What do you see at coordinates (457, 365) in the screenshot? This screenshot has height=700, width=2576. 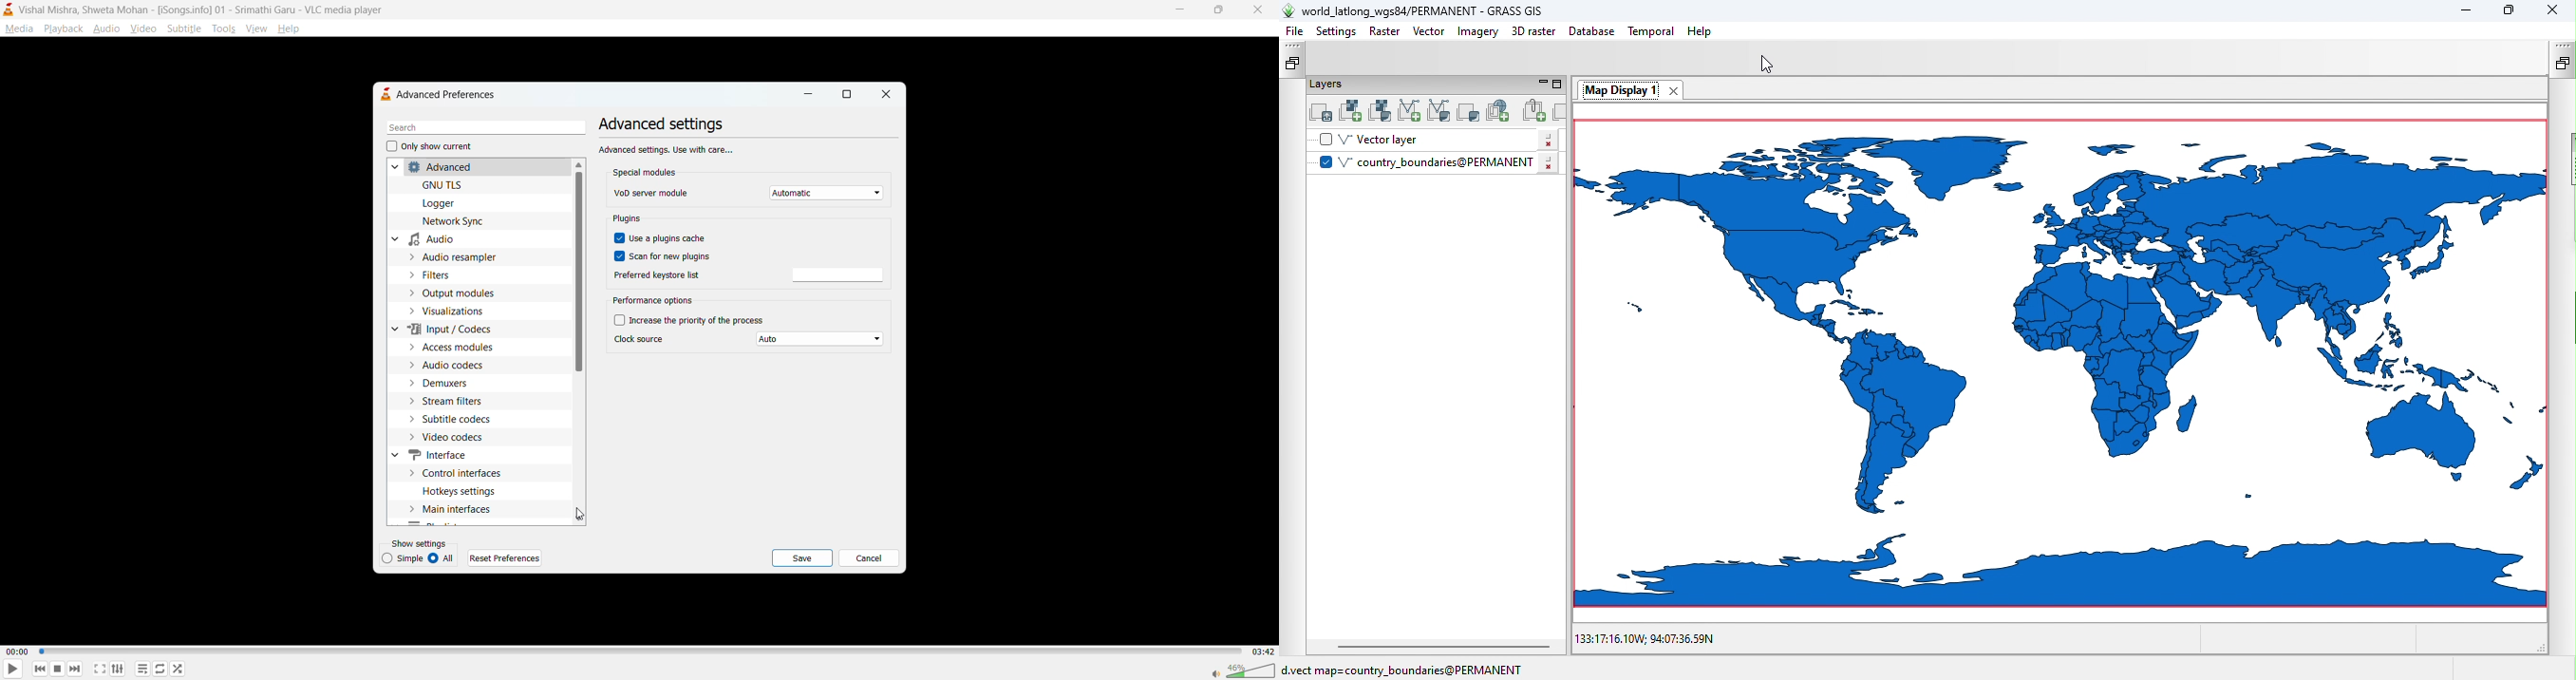 I see `audio codecs` at bounding box center [457, 365].